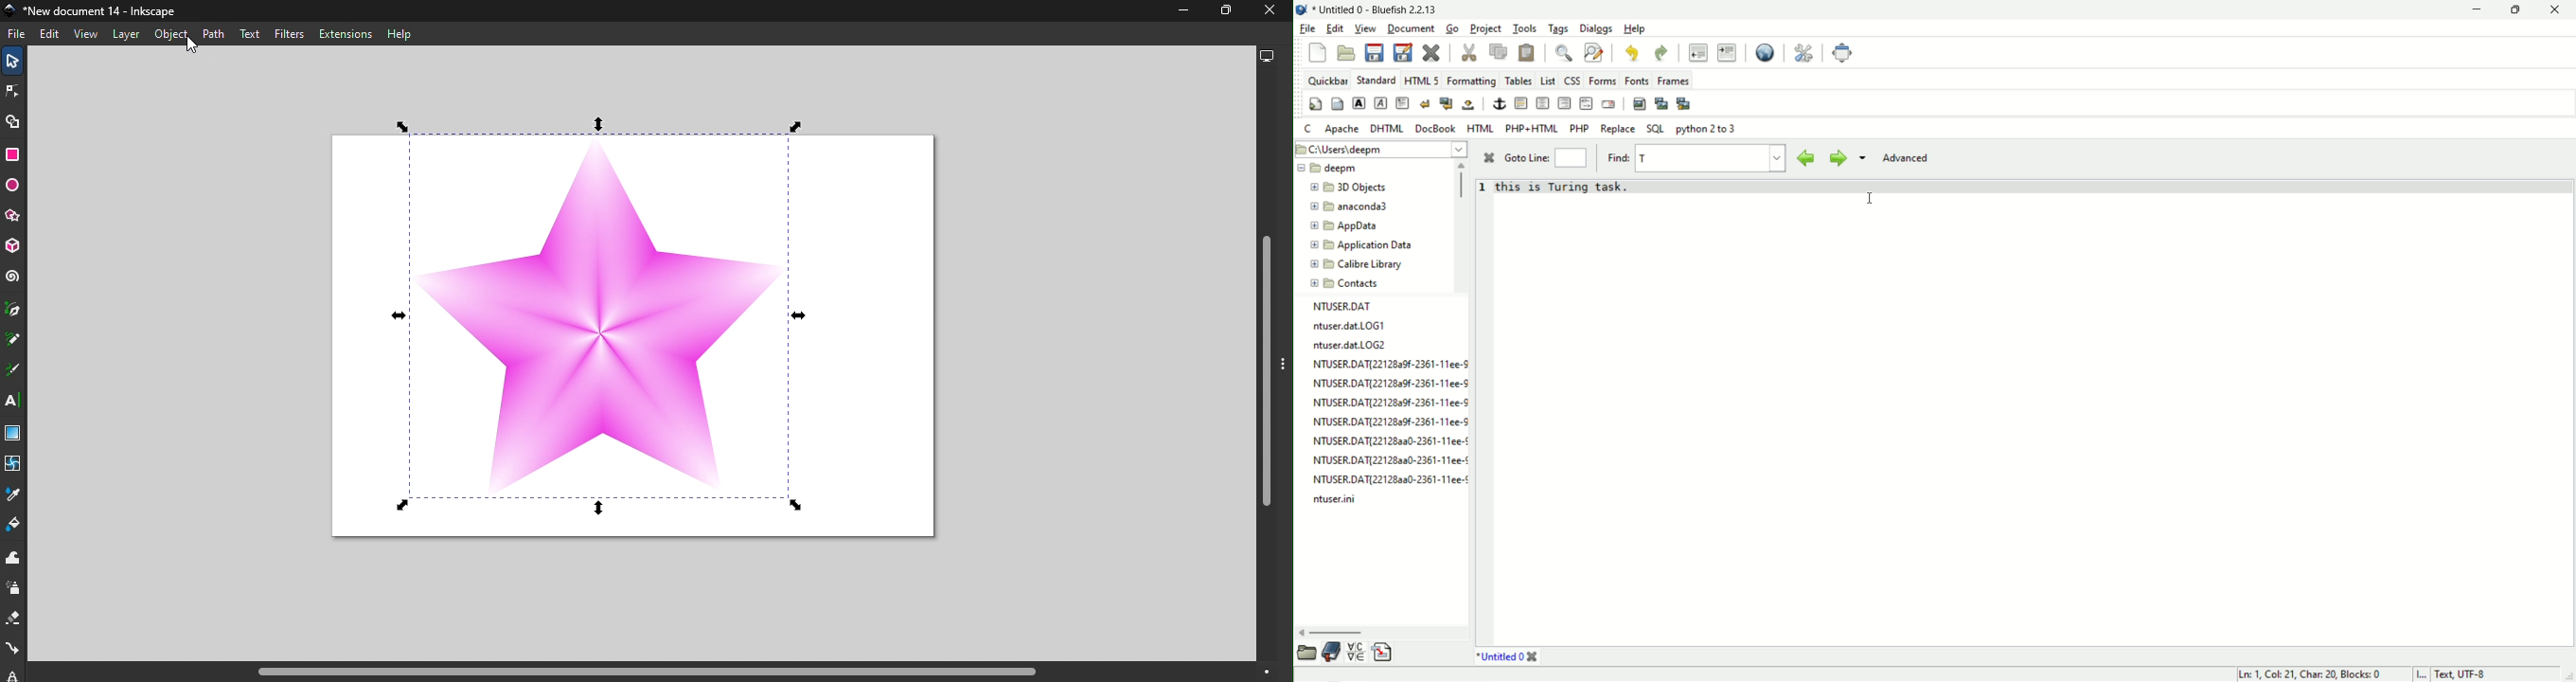 Image resolution: width=2576 pixels, height=700 pixels. Describe the element at coordinates (9, 63) in the screenshot. I see `Selector tool` at that location.